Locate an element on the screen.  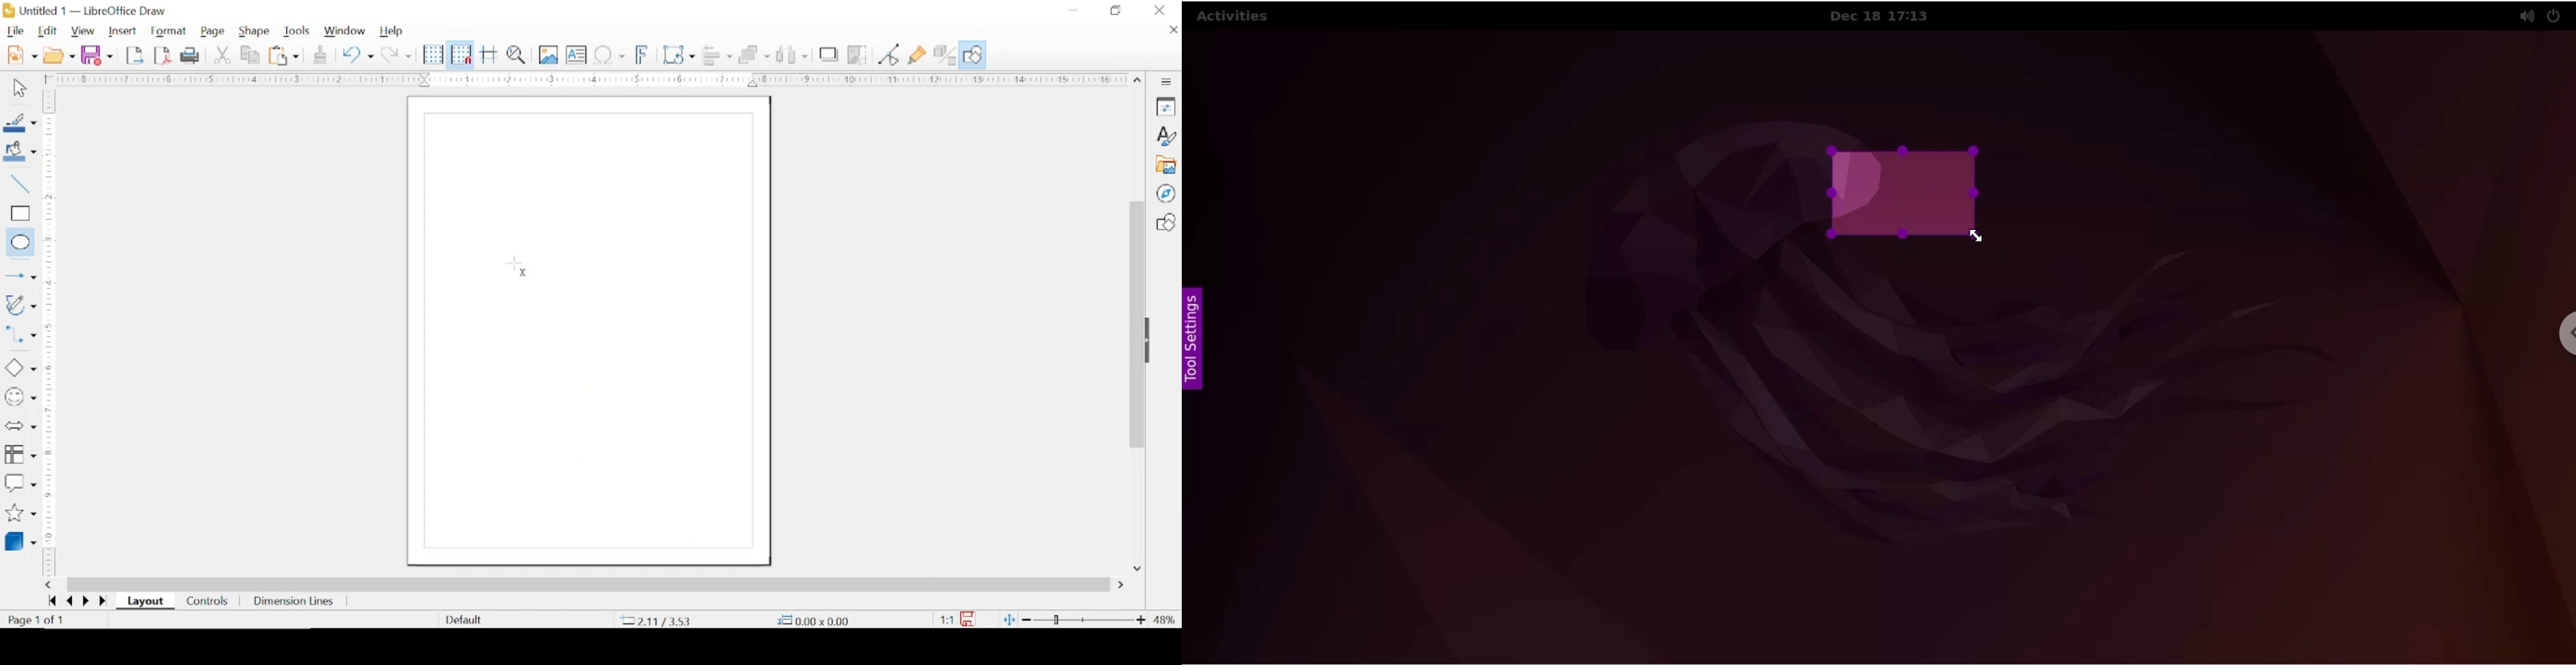
close is located at coordinates (1161, 10).